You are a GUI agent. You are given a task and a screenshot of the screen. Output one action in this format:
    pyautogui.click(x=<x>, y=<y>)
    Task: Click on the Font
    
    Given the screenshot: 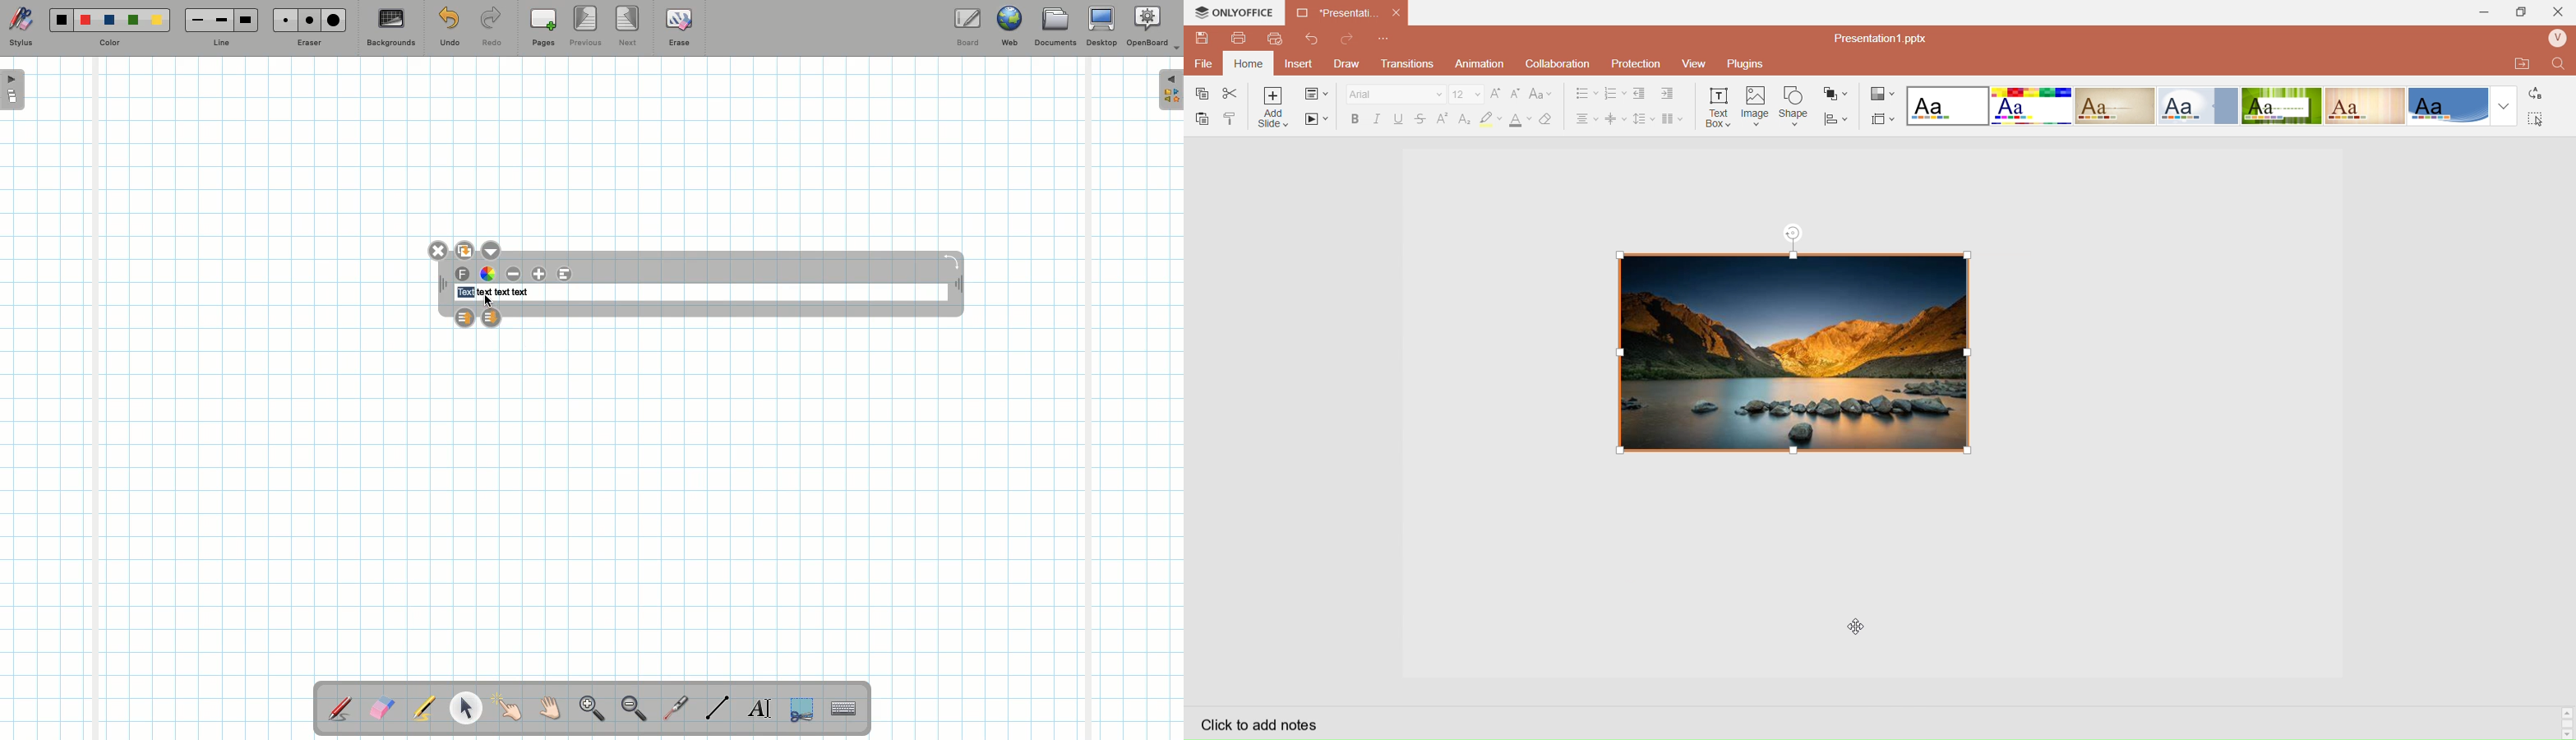 What is the action you would take?
    pyautogui.click(x=1396, y=94)
    